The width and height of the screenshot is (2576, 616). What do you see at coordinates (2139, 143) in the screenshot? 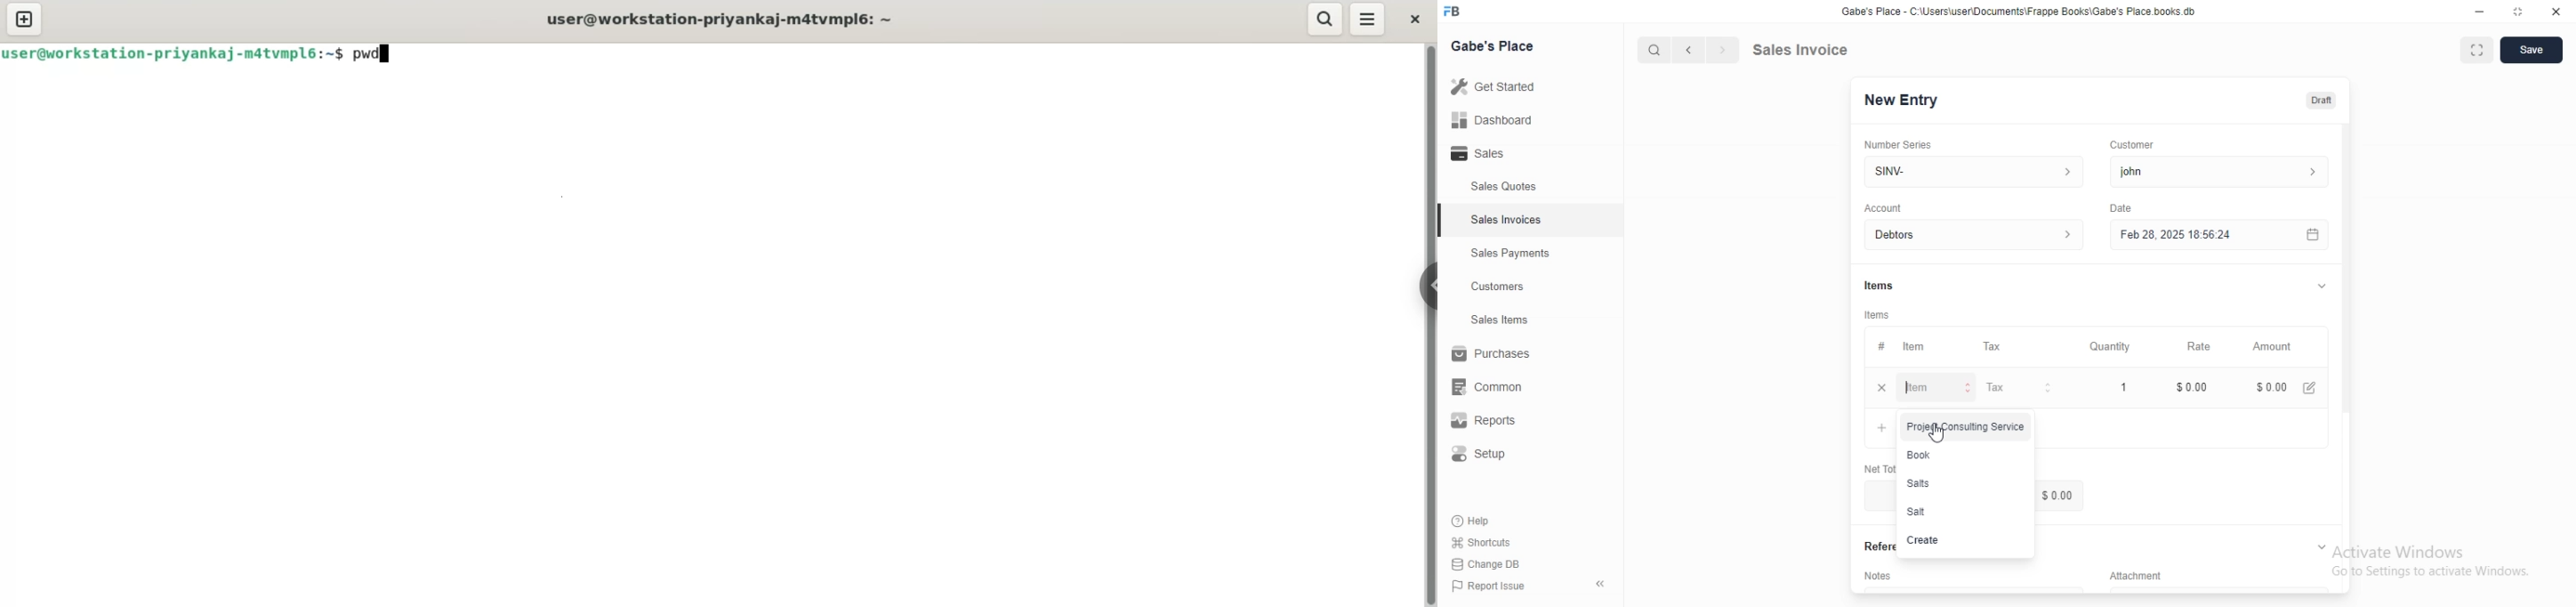
I see `Customer` at bounding box center [2139, 143].